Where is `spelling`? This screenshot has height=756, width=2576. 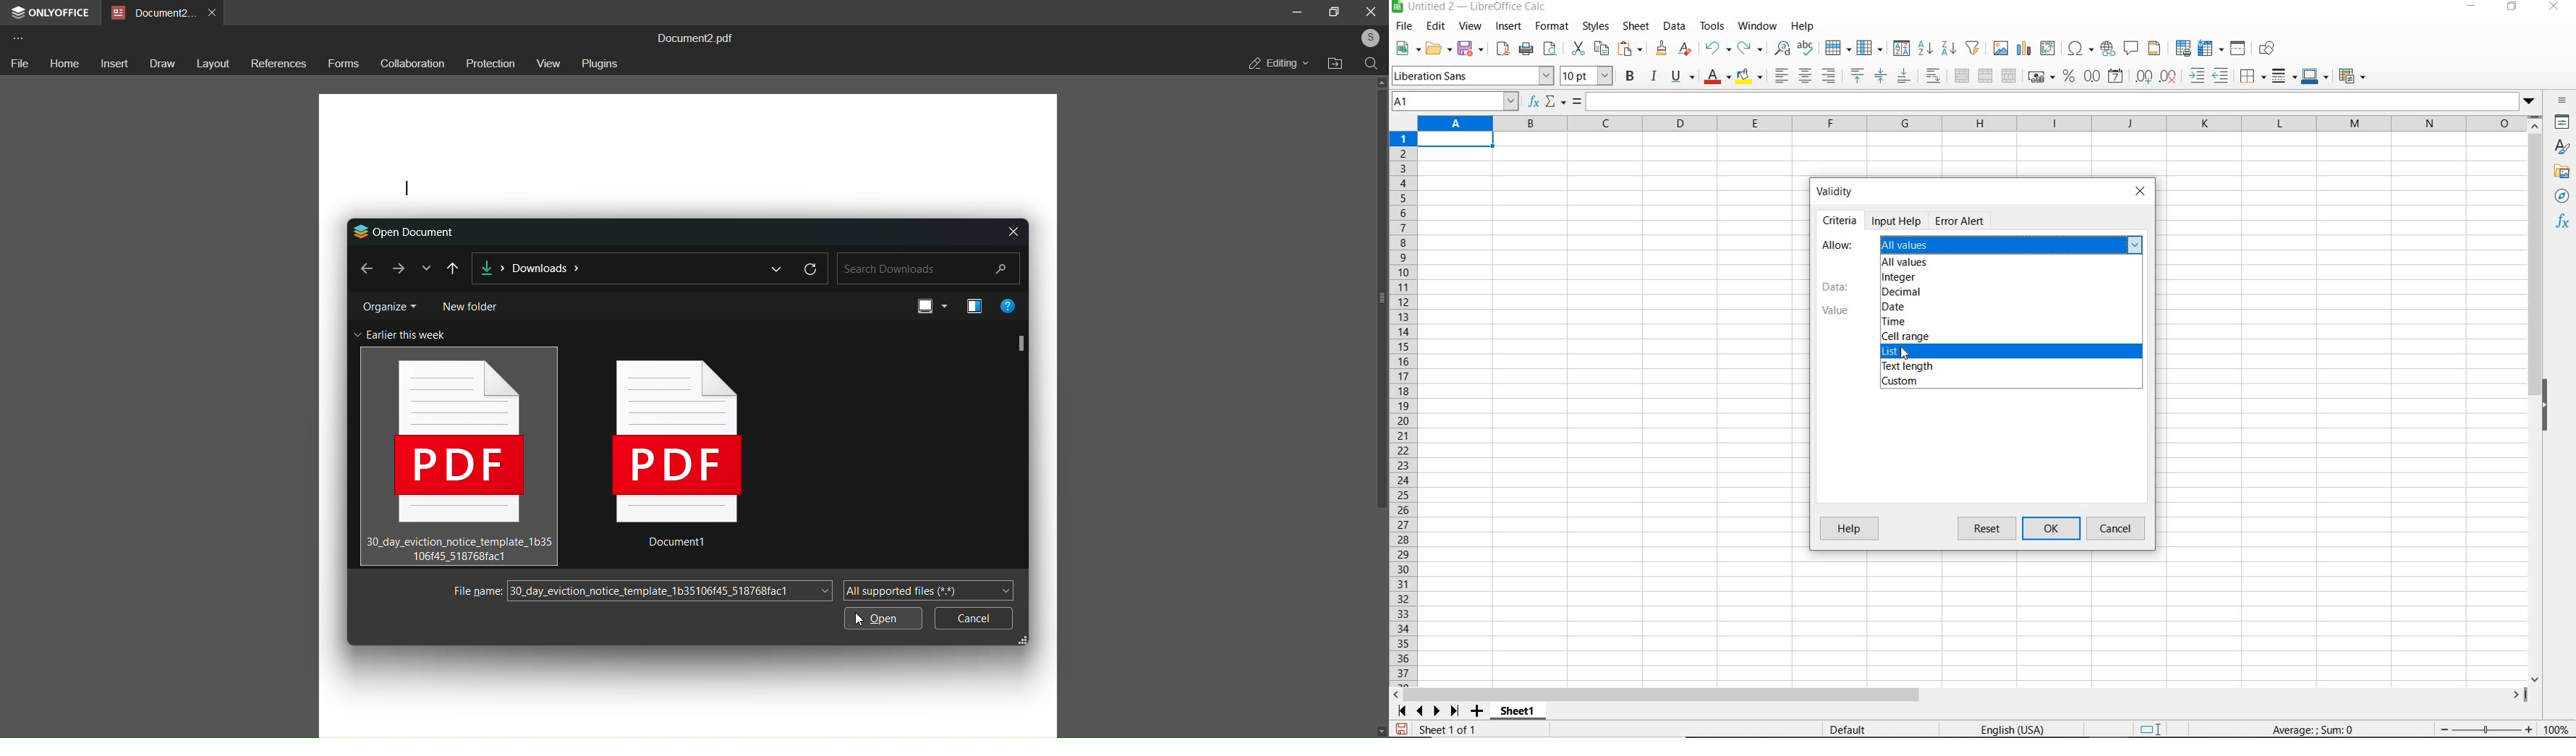 spelling is located at coordinates (1807, 49).